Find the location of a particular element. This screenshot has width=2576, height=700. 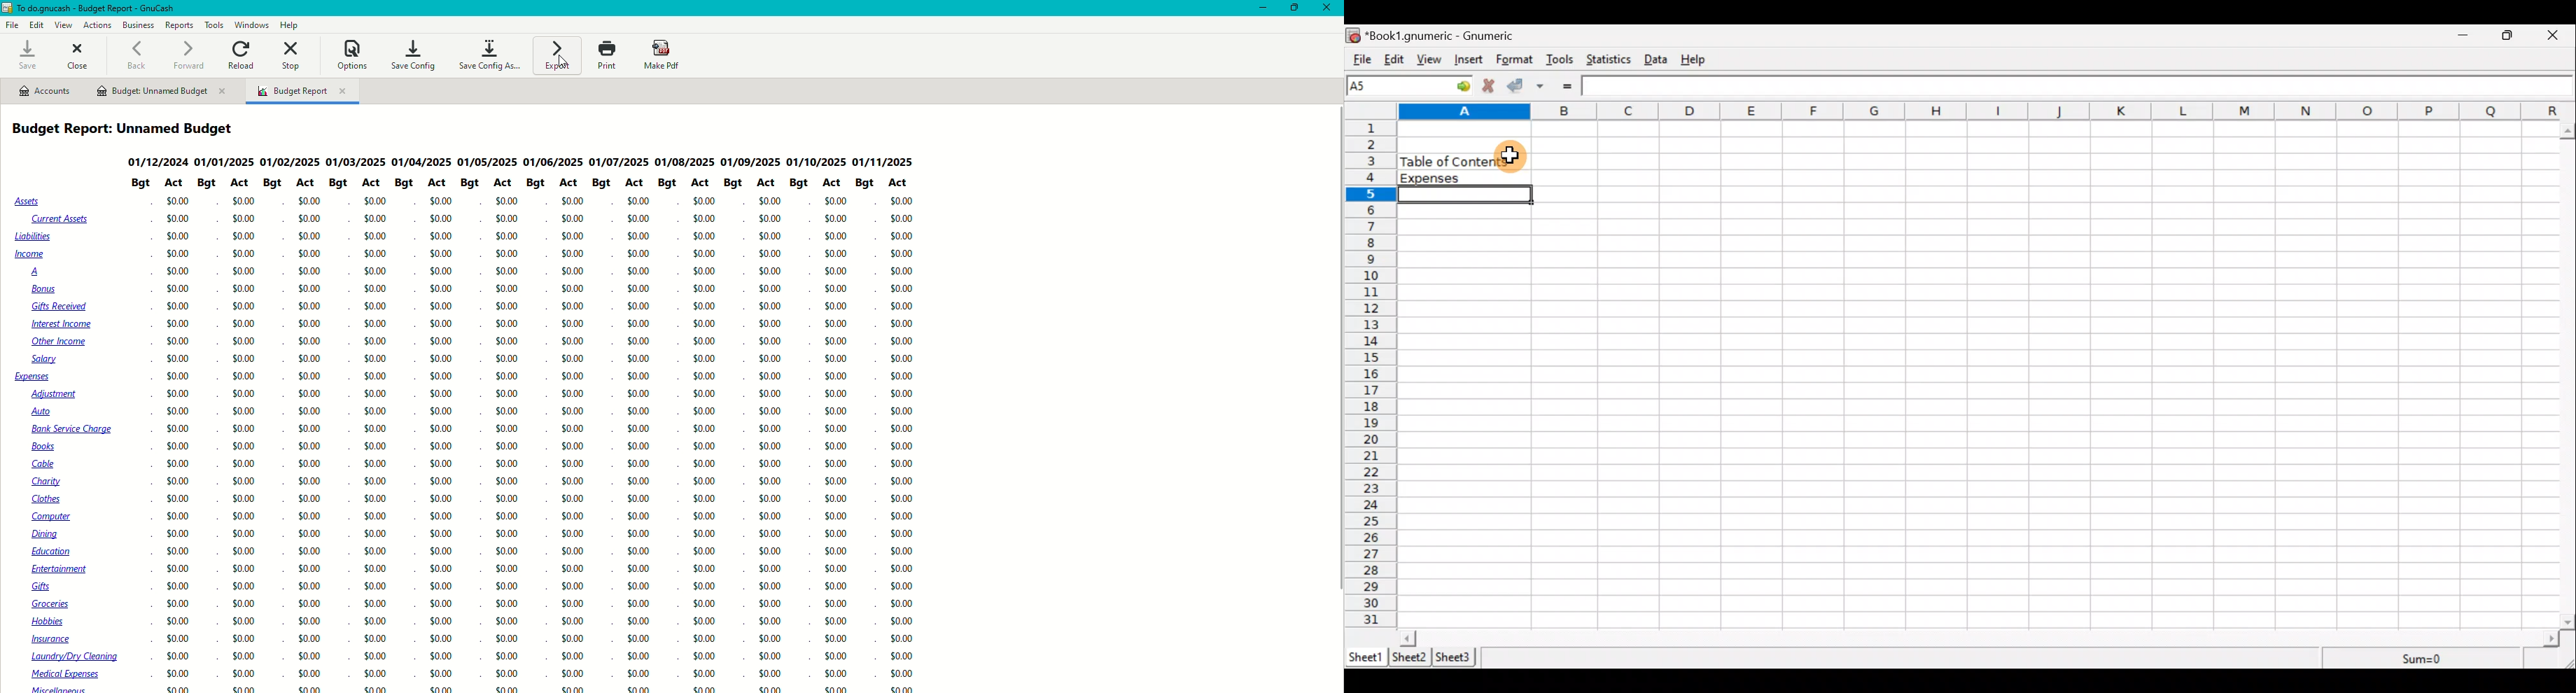

Reports is located at coordinates (179, 25).